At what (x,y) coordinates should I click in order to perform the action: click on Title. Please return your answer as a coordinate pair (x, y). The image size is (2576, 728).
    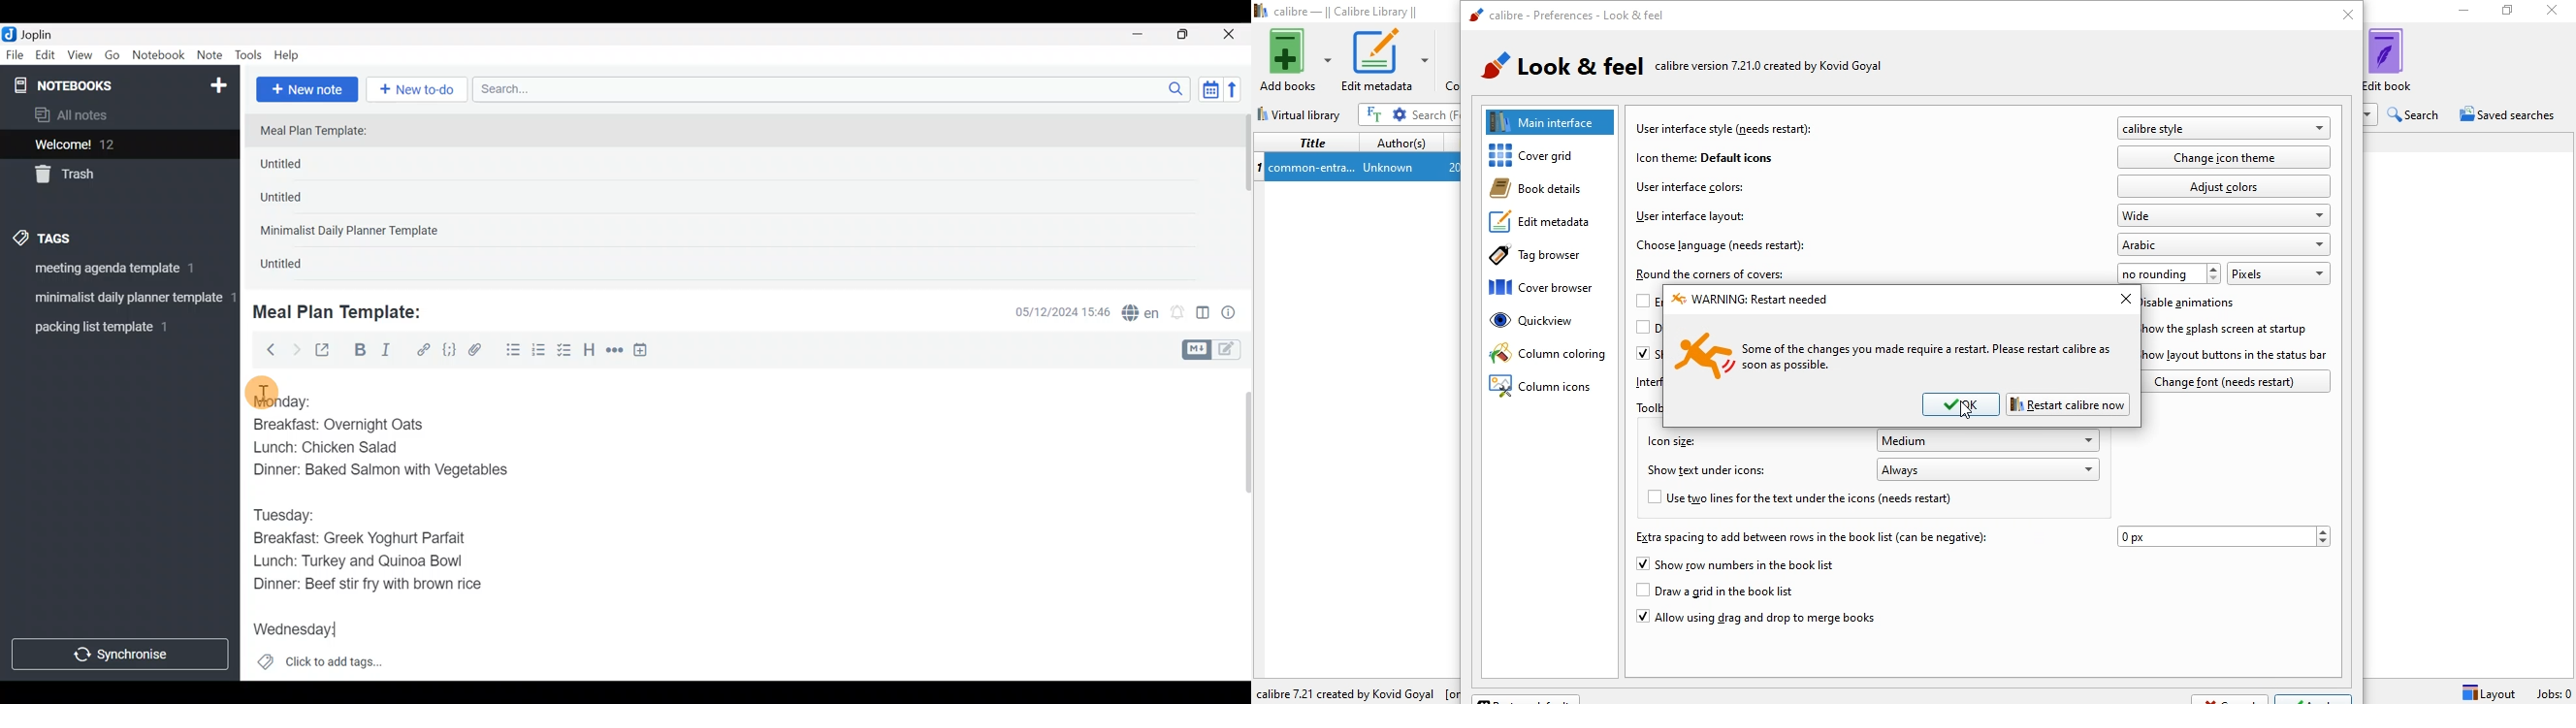
    Looking at the image, I should click on (1309, 143).